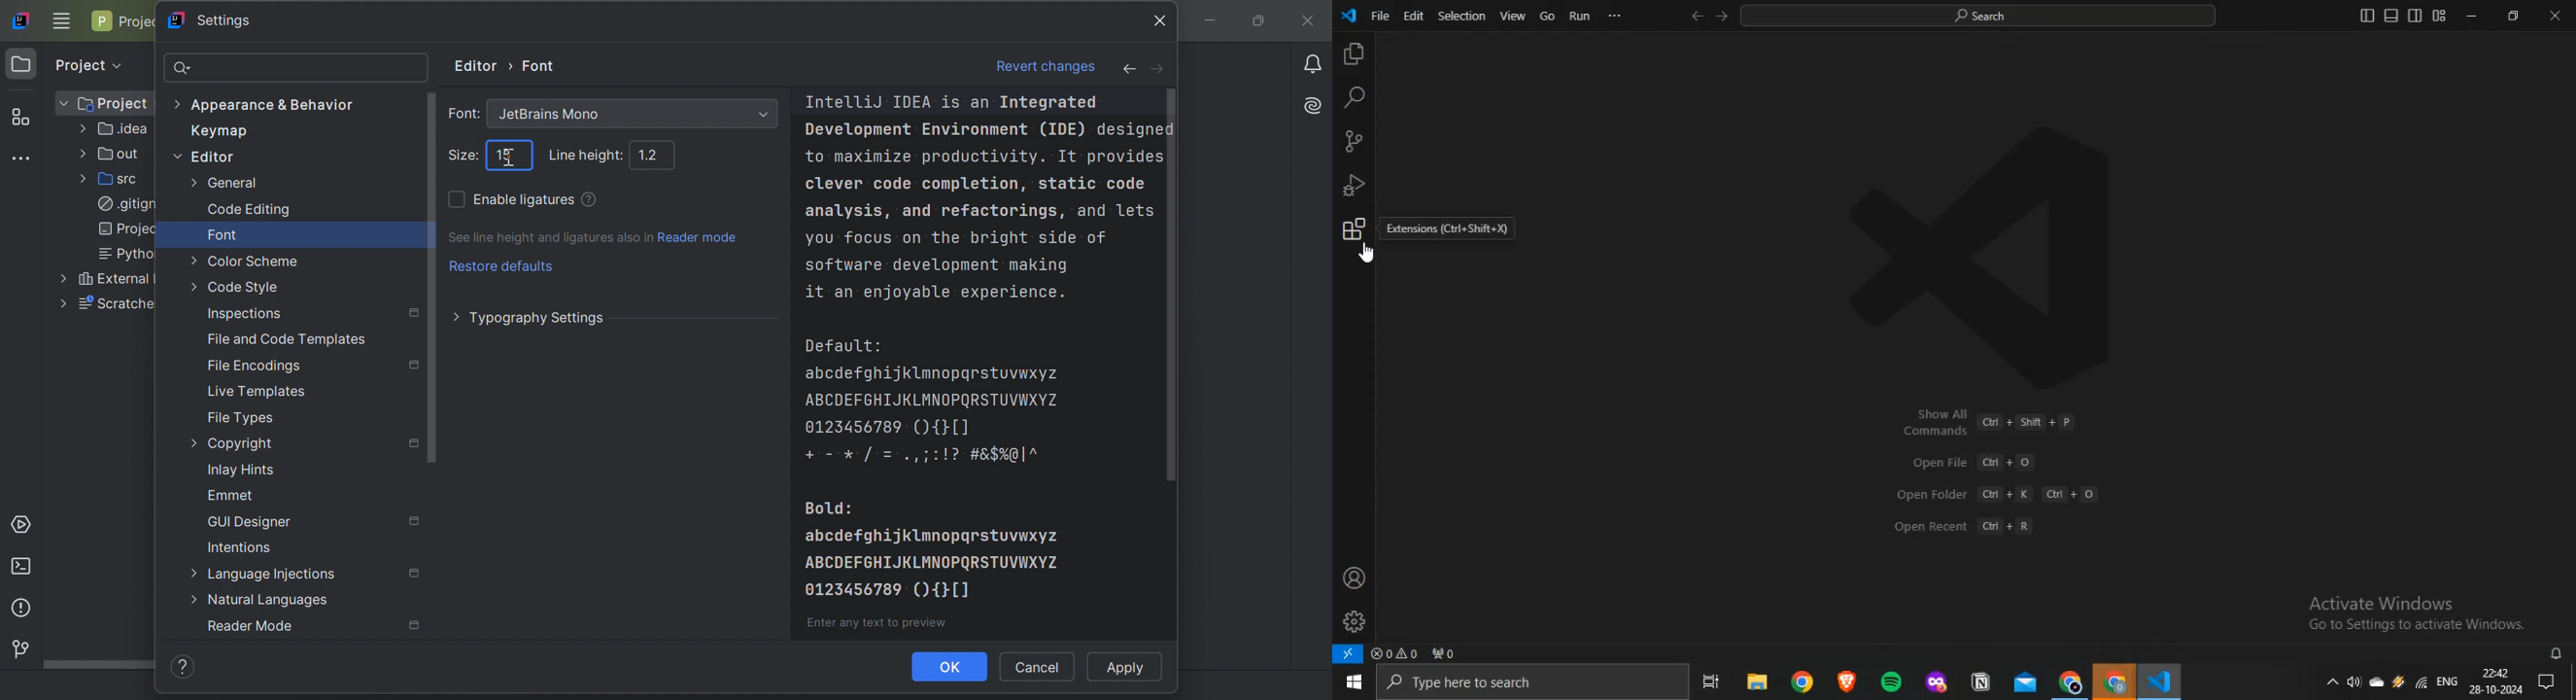  Describe the element at coordinates (950, 667) in the screenshot. I see `OK` at that location.